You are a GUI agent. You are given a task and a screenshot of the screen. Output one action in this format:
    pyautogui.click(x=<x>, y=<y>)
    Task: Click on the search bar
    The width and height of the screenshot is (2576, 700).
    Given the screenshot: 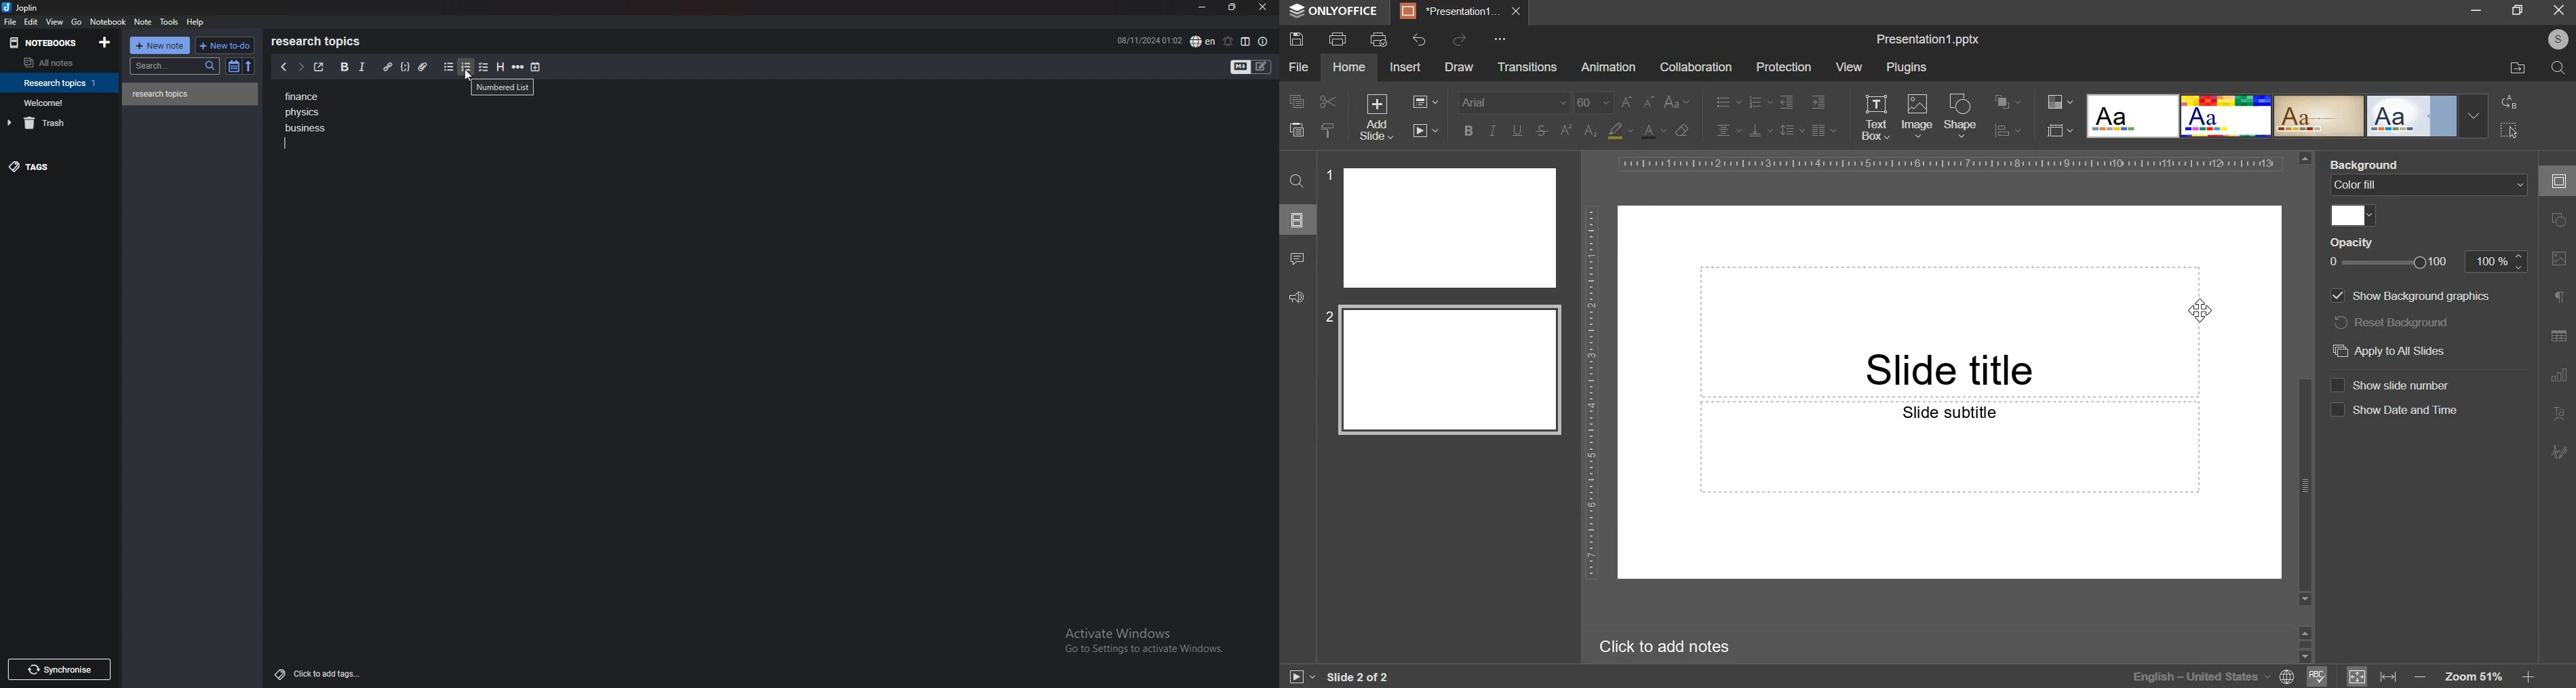 What is the action you would take?
    pyautogui.click(x=176, y=65)
    